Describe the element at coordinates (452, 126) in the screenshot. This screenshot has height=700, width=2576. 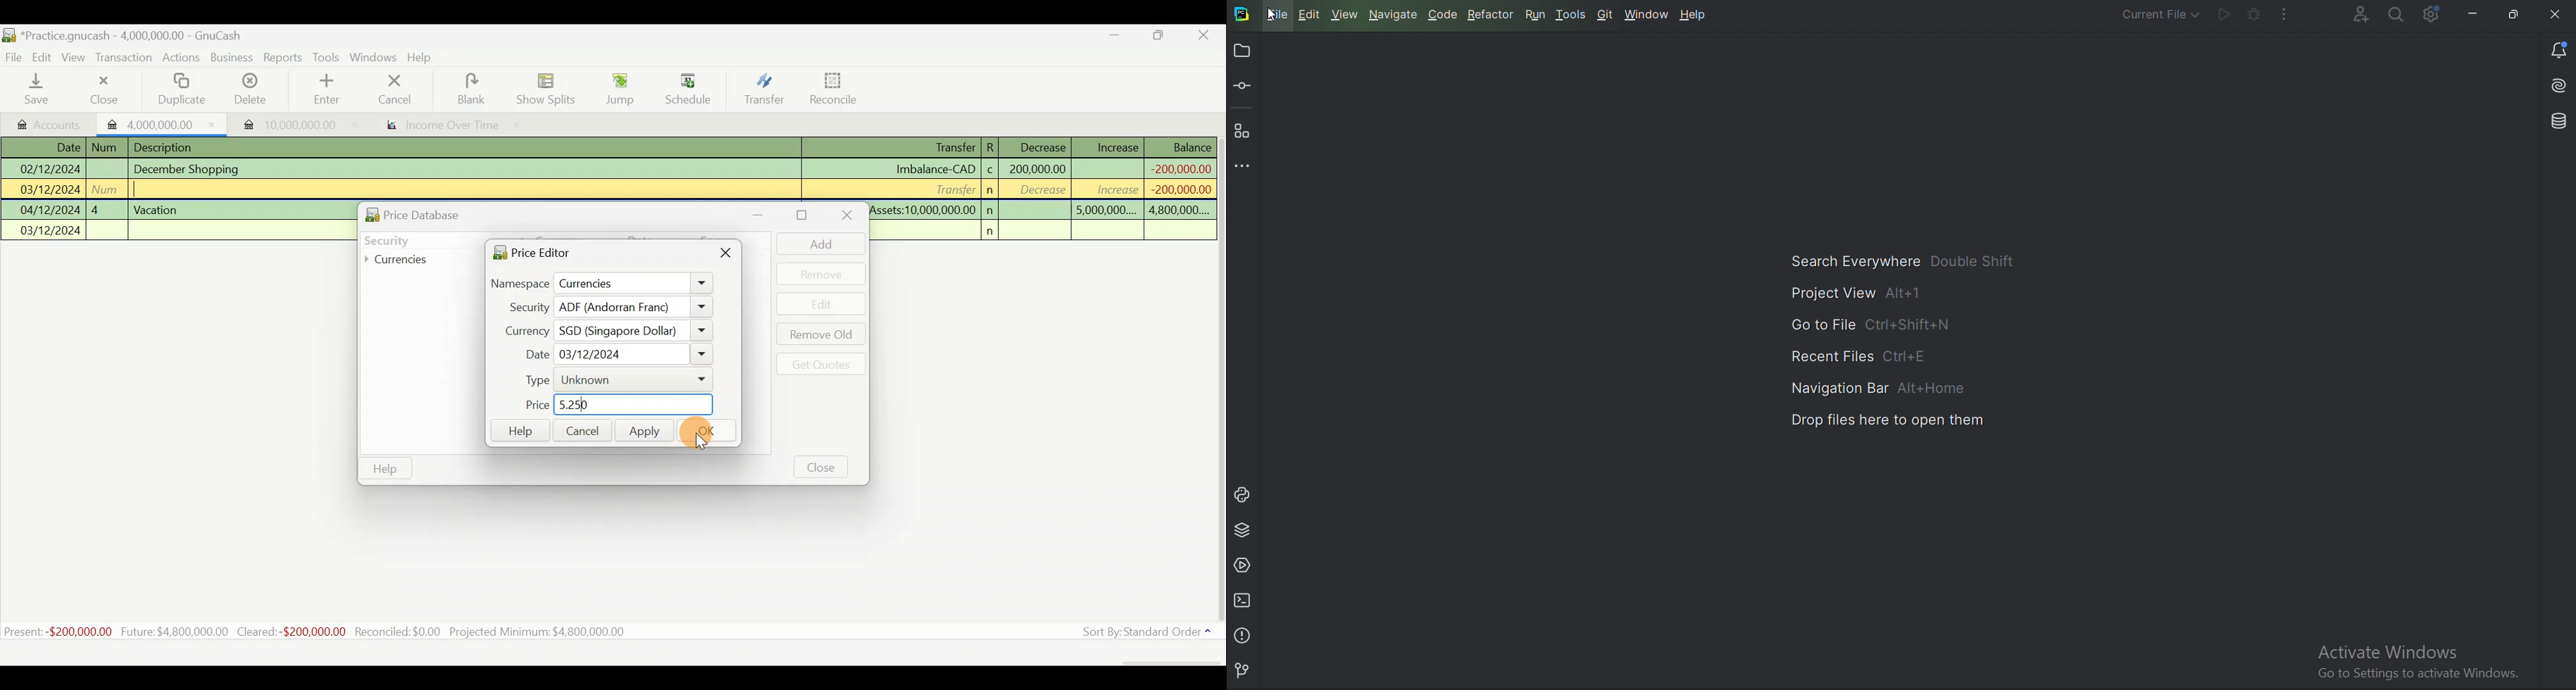
I see `income over time` at that location.